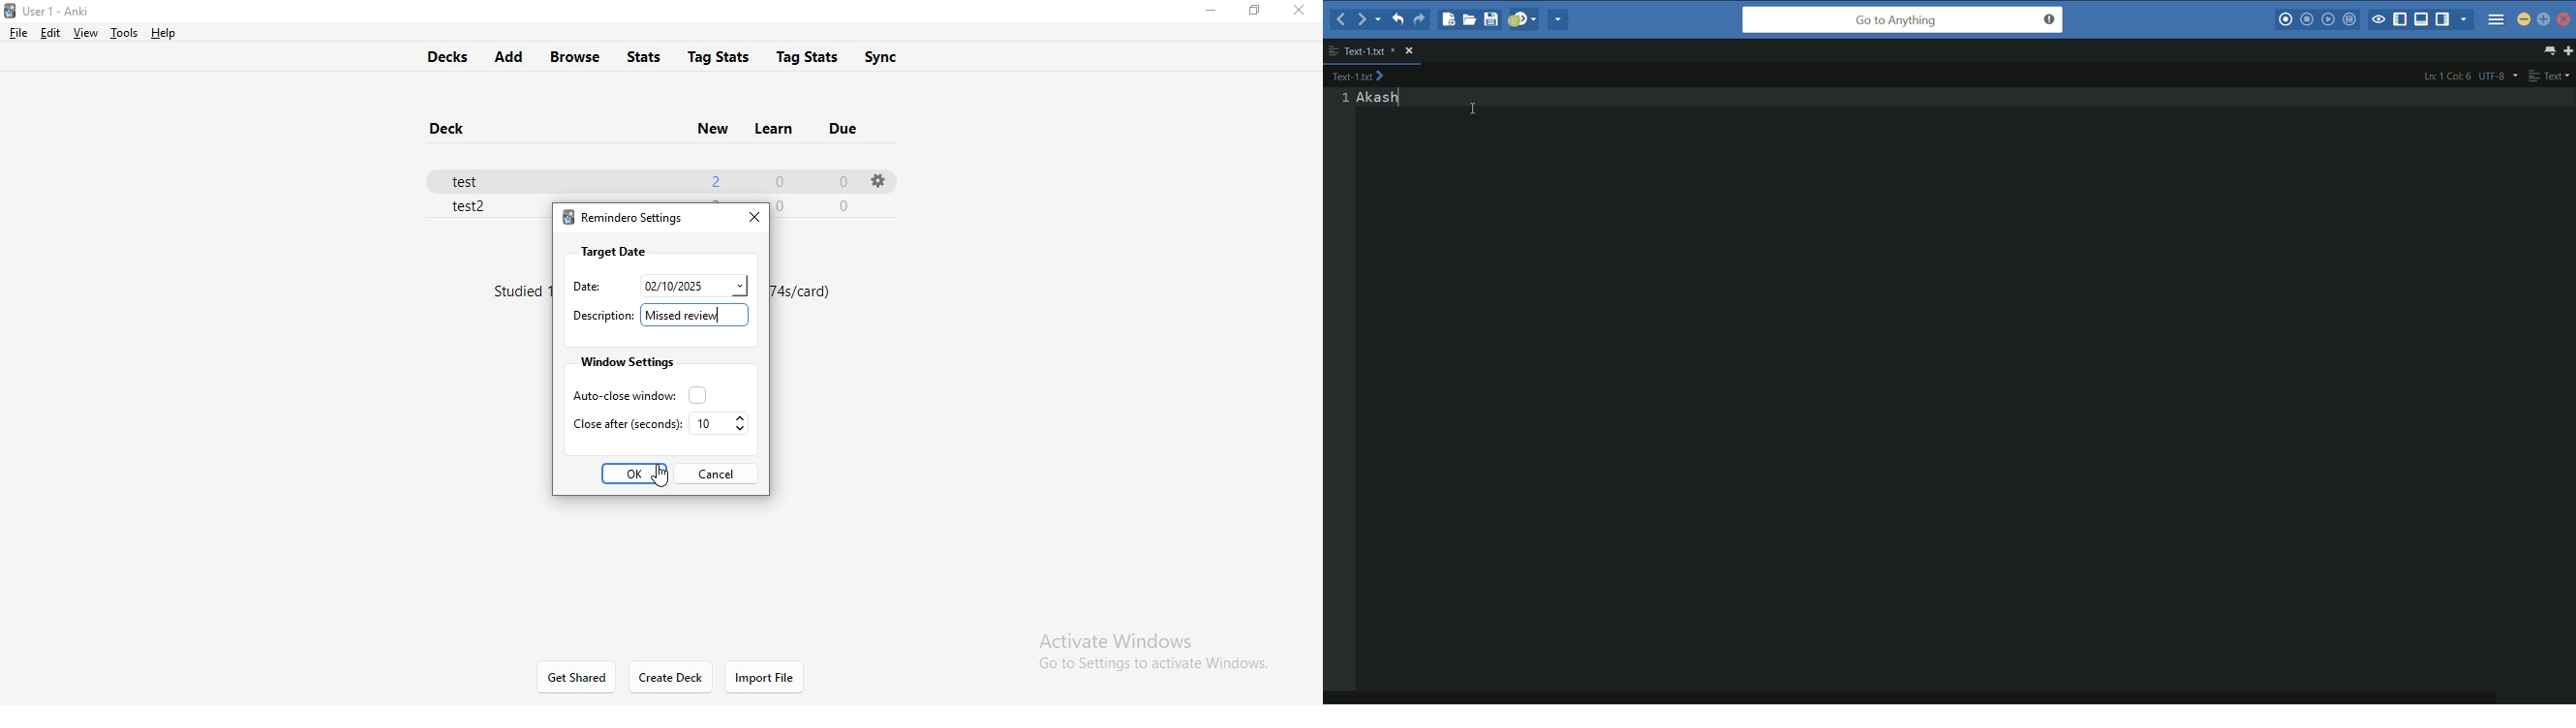 This screenshot has width=2576, height=728. Describe the element at coordinates (474, 178) in the screenshot. I see `test` at that location.